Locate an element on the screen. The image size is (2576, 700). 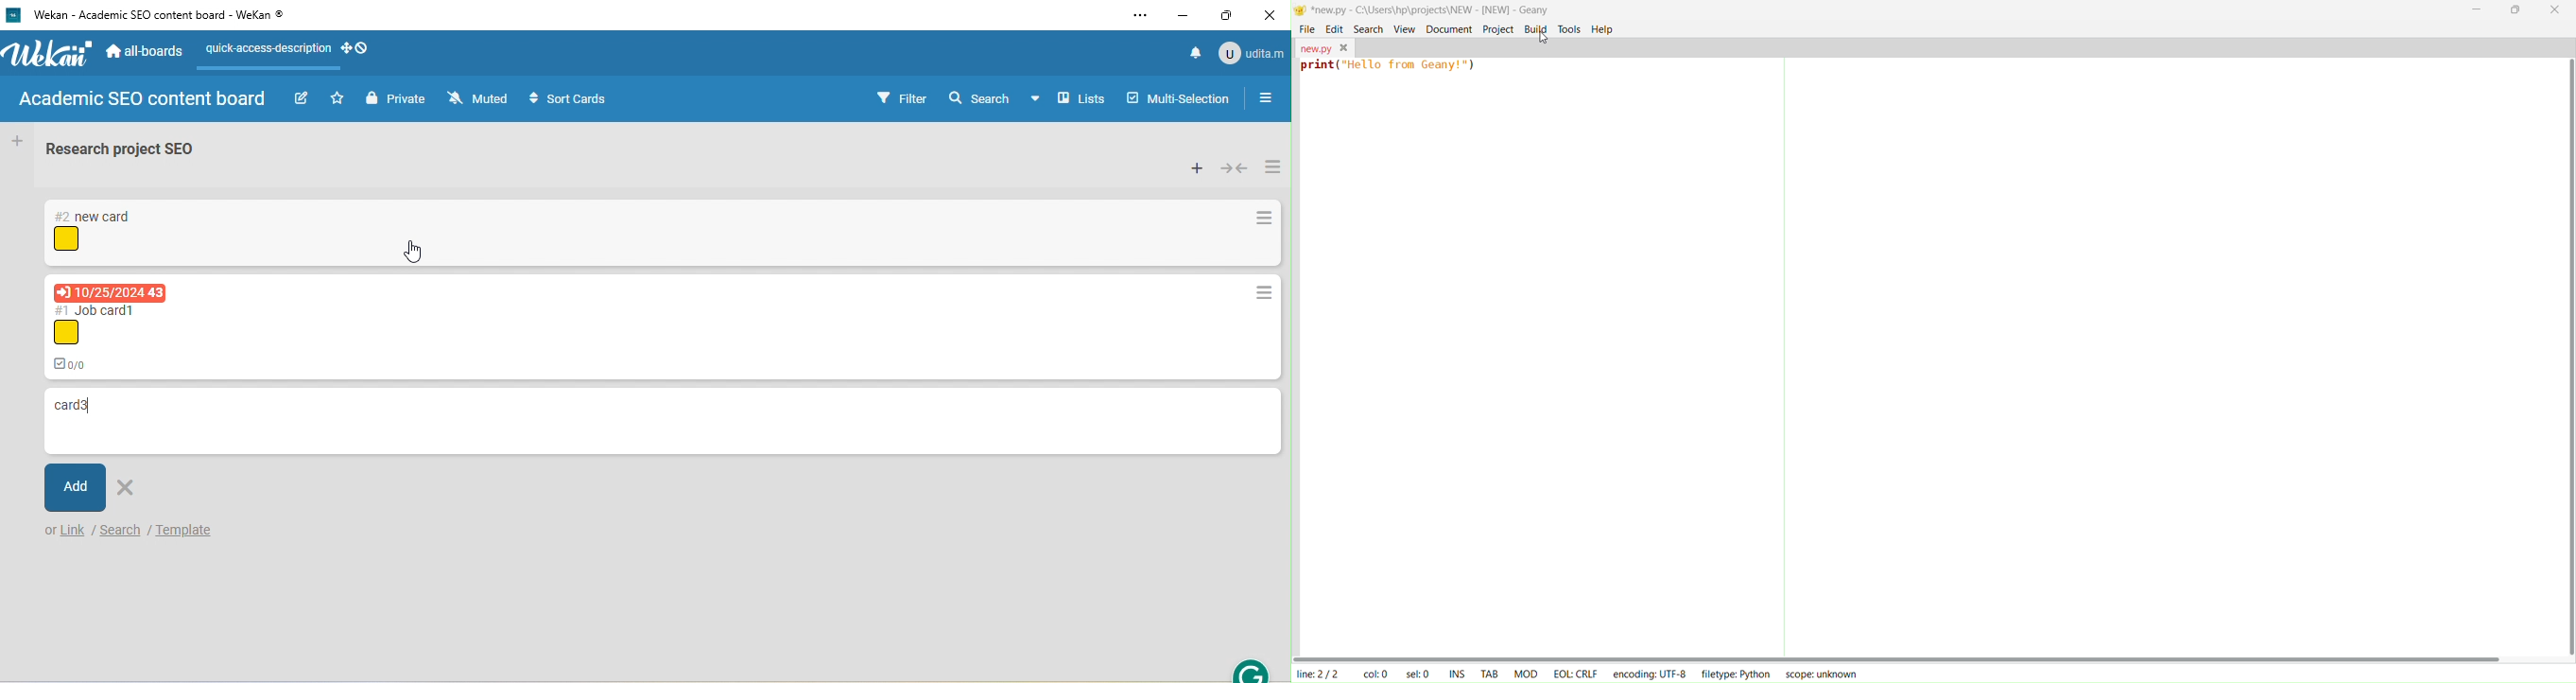
column is located at coordinates (1375, 673).